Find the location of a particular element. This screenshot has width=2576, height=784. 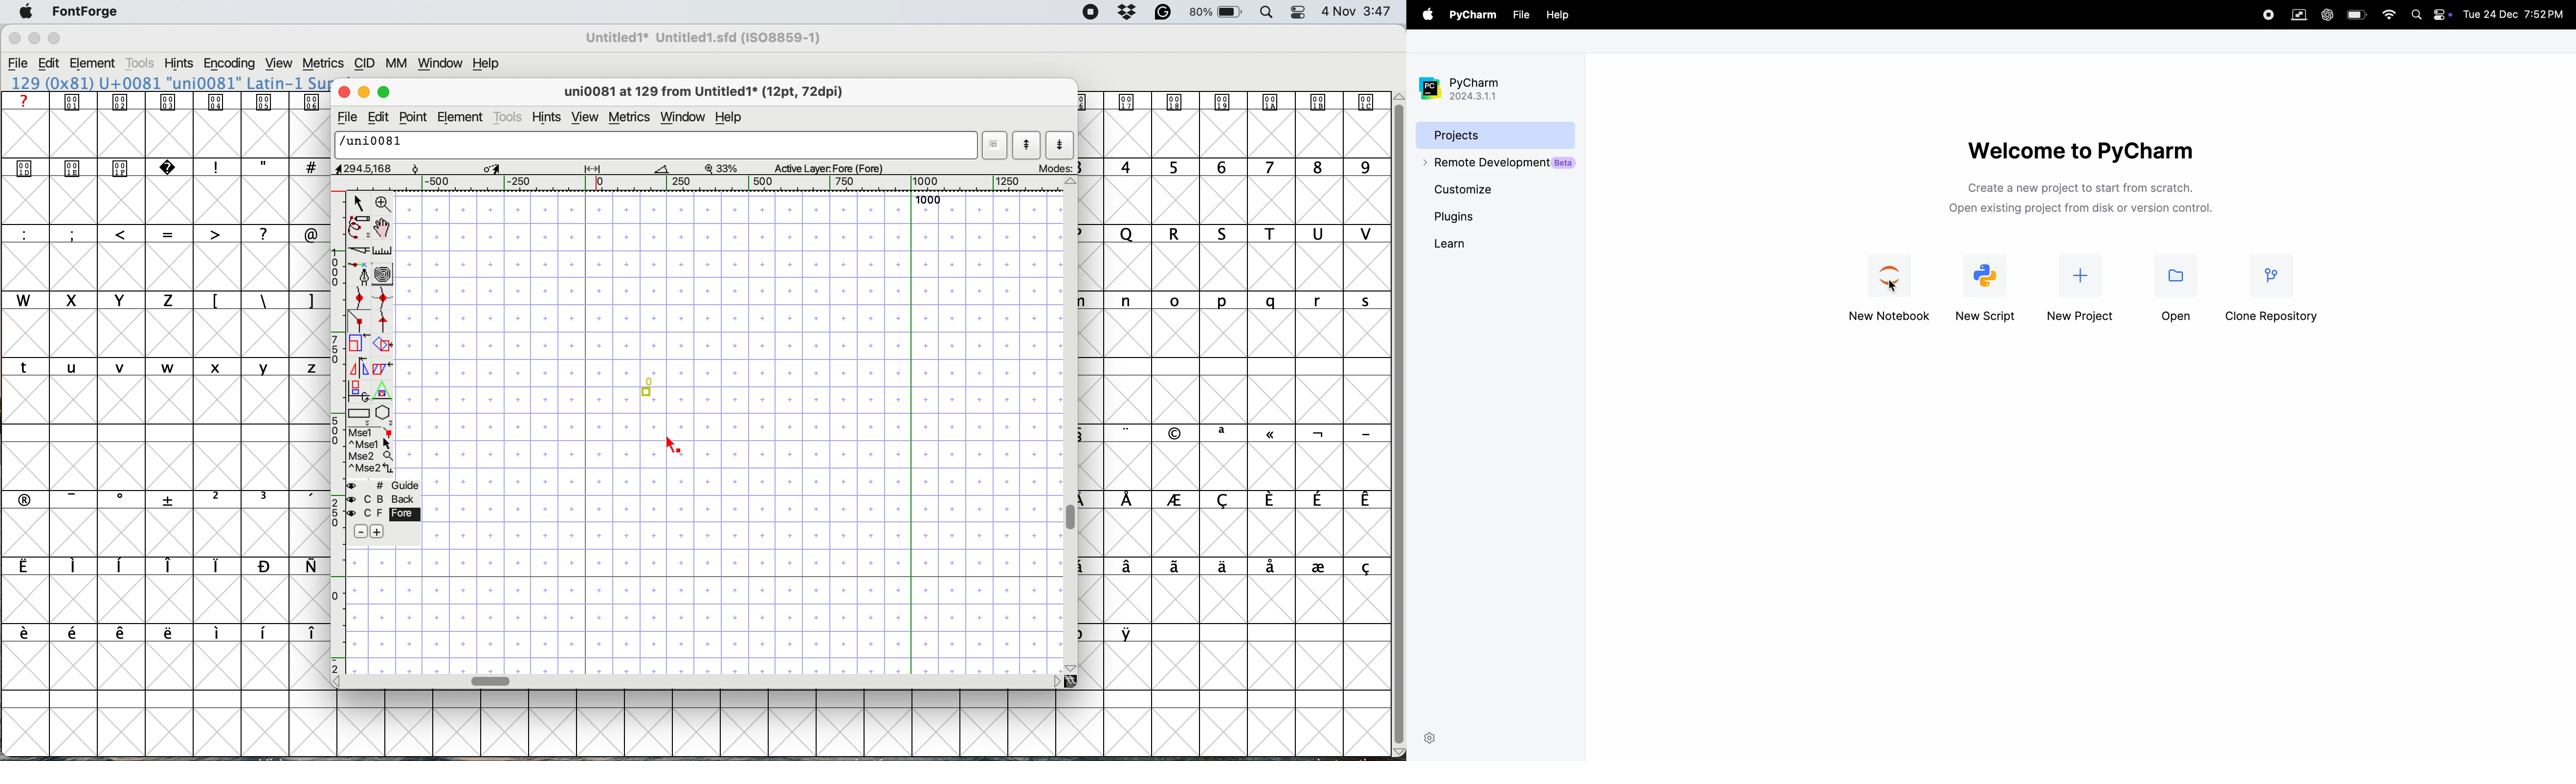

scroll by hand is located at coordinates (381, 226).